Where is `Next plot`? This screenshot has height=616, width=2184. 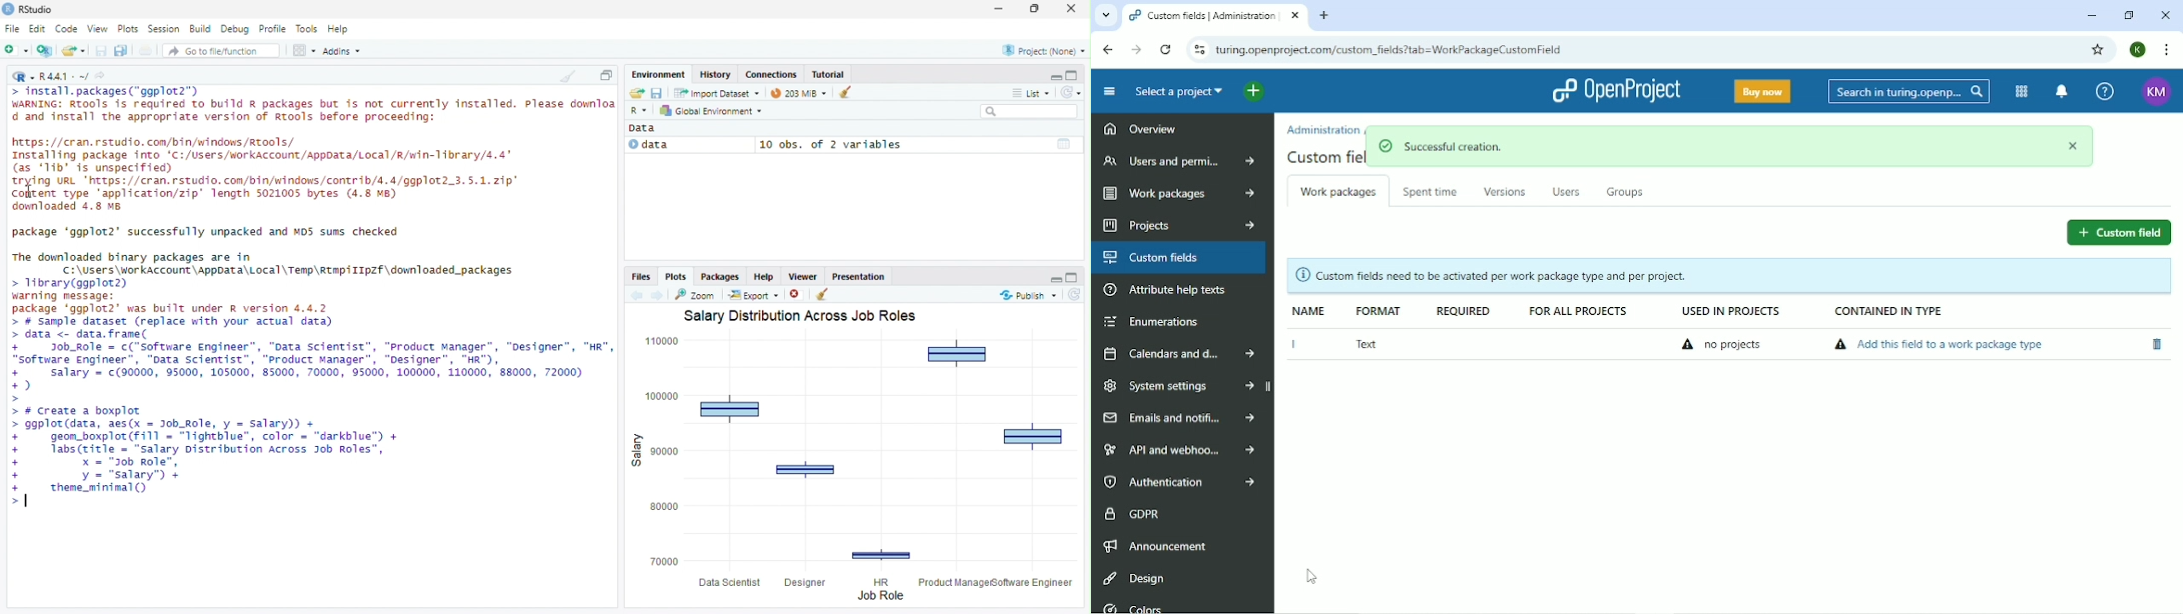
Next plot is located at coordinates (662, 295).